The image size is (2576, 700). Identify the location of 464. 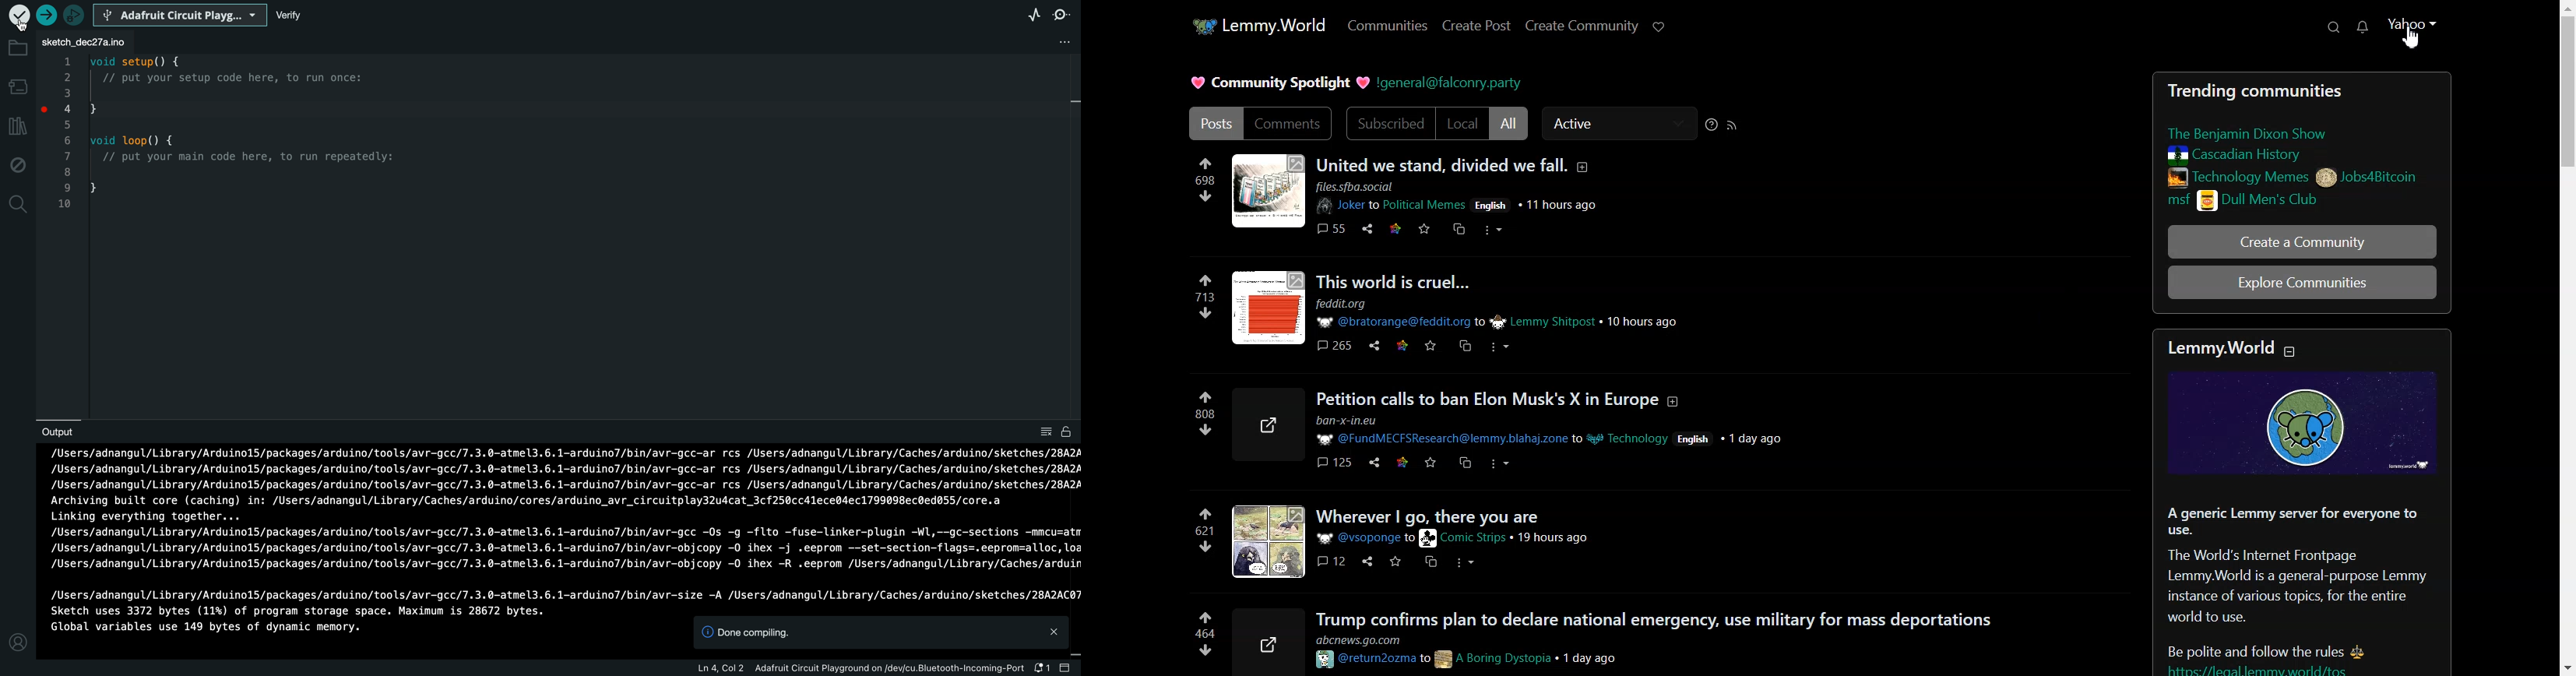
(1200, 632).